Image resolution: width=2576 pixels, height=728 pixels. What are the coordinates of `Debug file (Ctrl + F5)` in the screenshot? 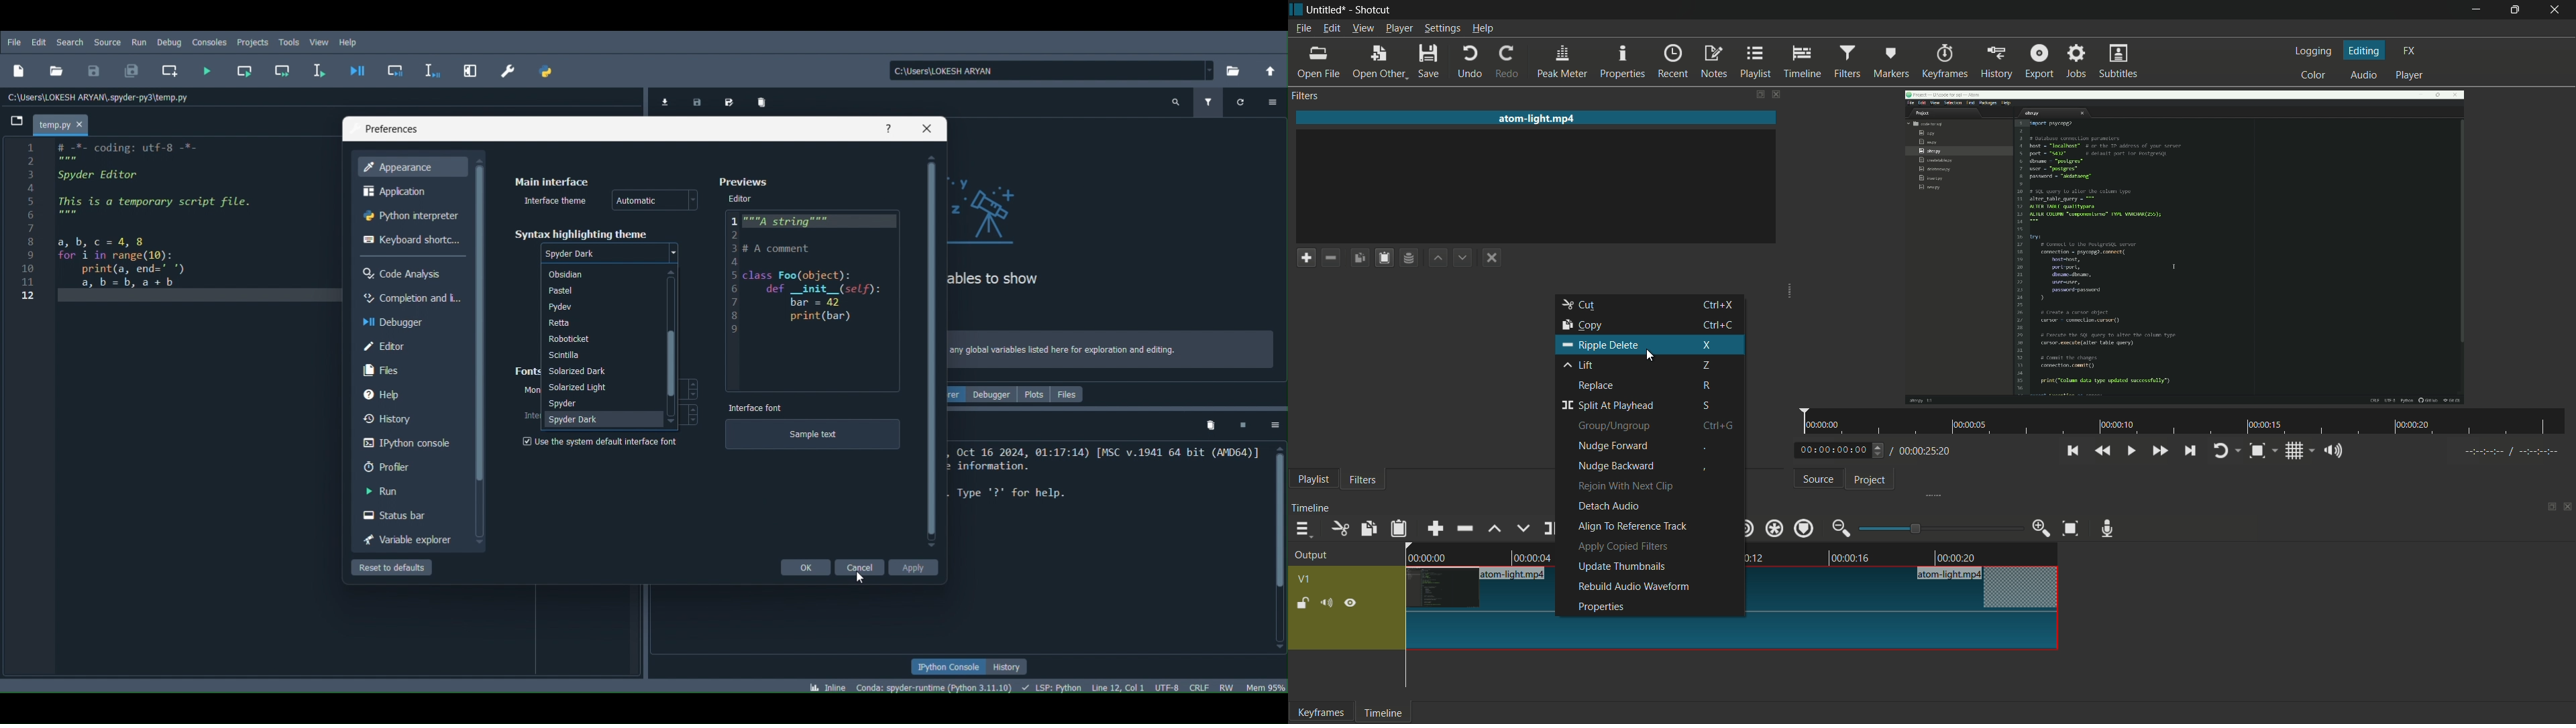 It's located at (357, 72).